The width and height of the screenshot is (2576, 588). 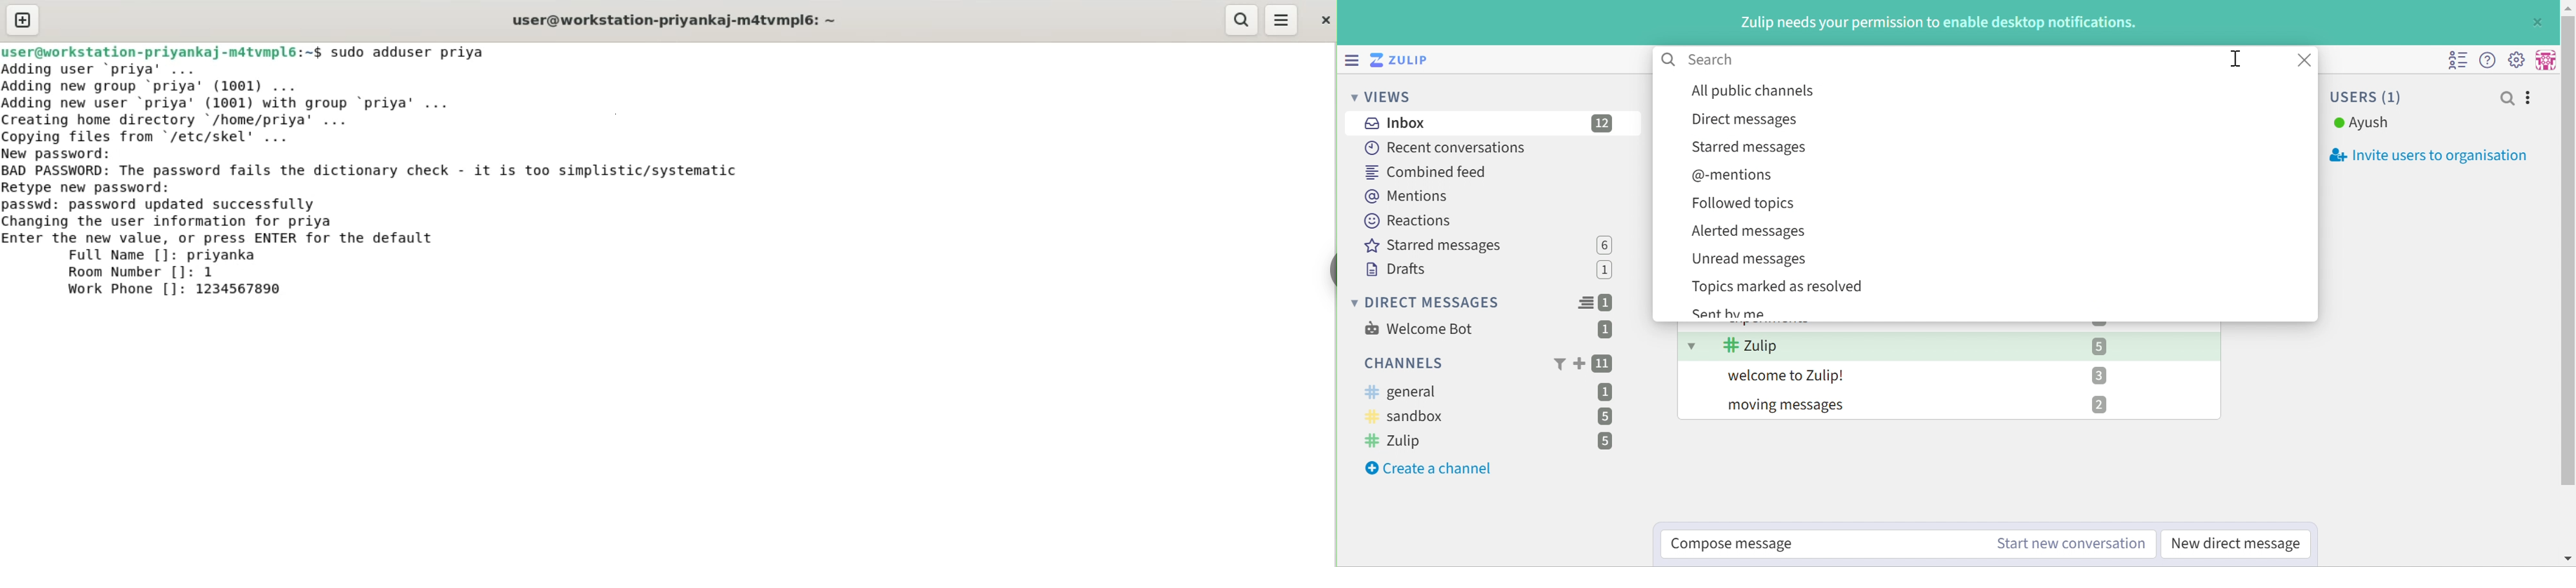 What do you see at coordinates (1559, 365) in the screenshot?
I see `Filter channels` at bounding box center [1559, 365].